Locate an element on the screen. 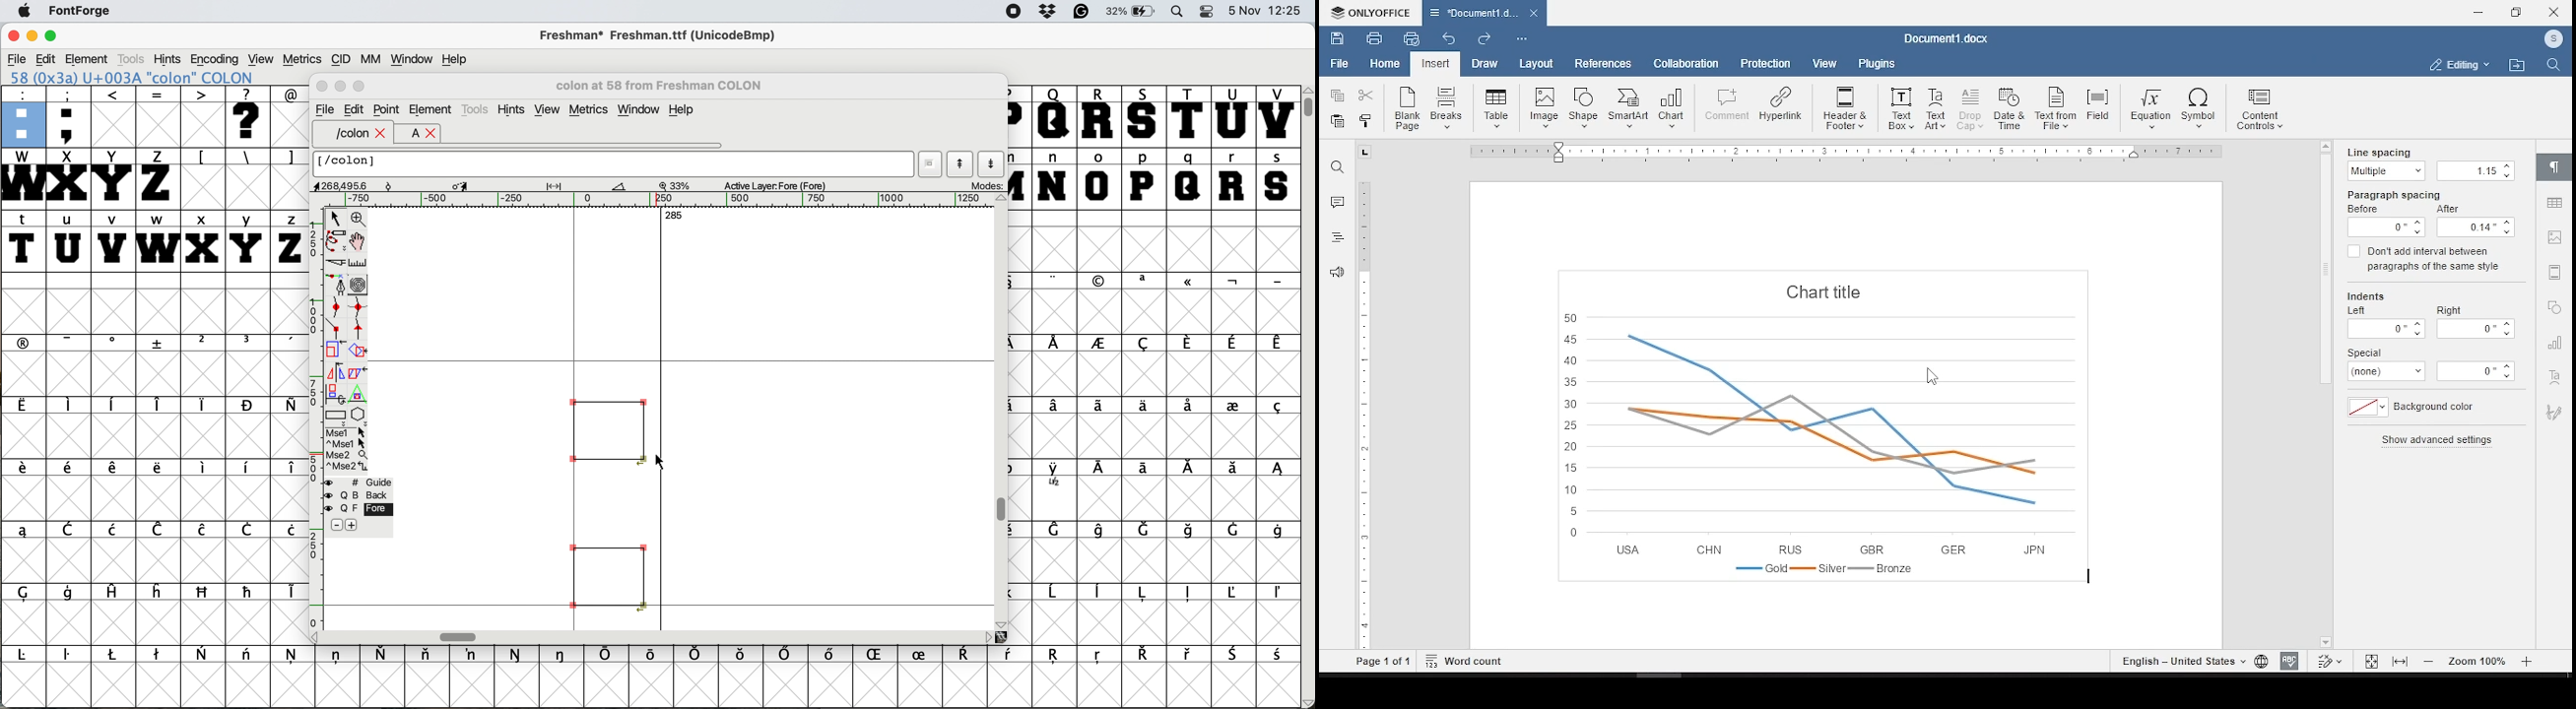 The height and width of the screenshot is (728, 2576). vertical scroll bar is located at coordinates (1308, 397).